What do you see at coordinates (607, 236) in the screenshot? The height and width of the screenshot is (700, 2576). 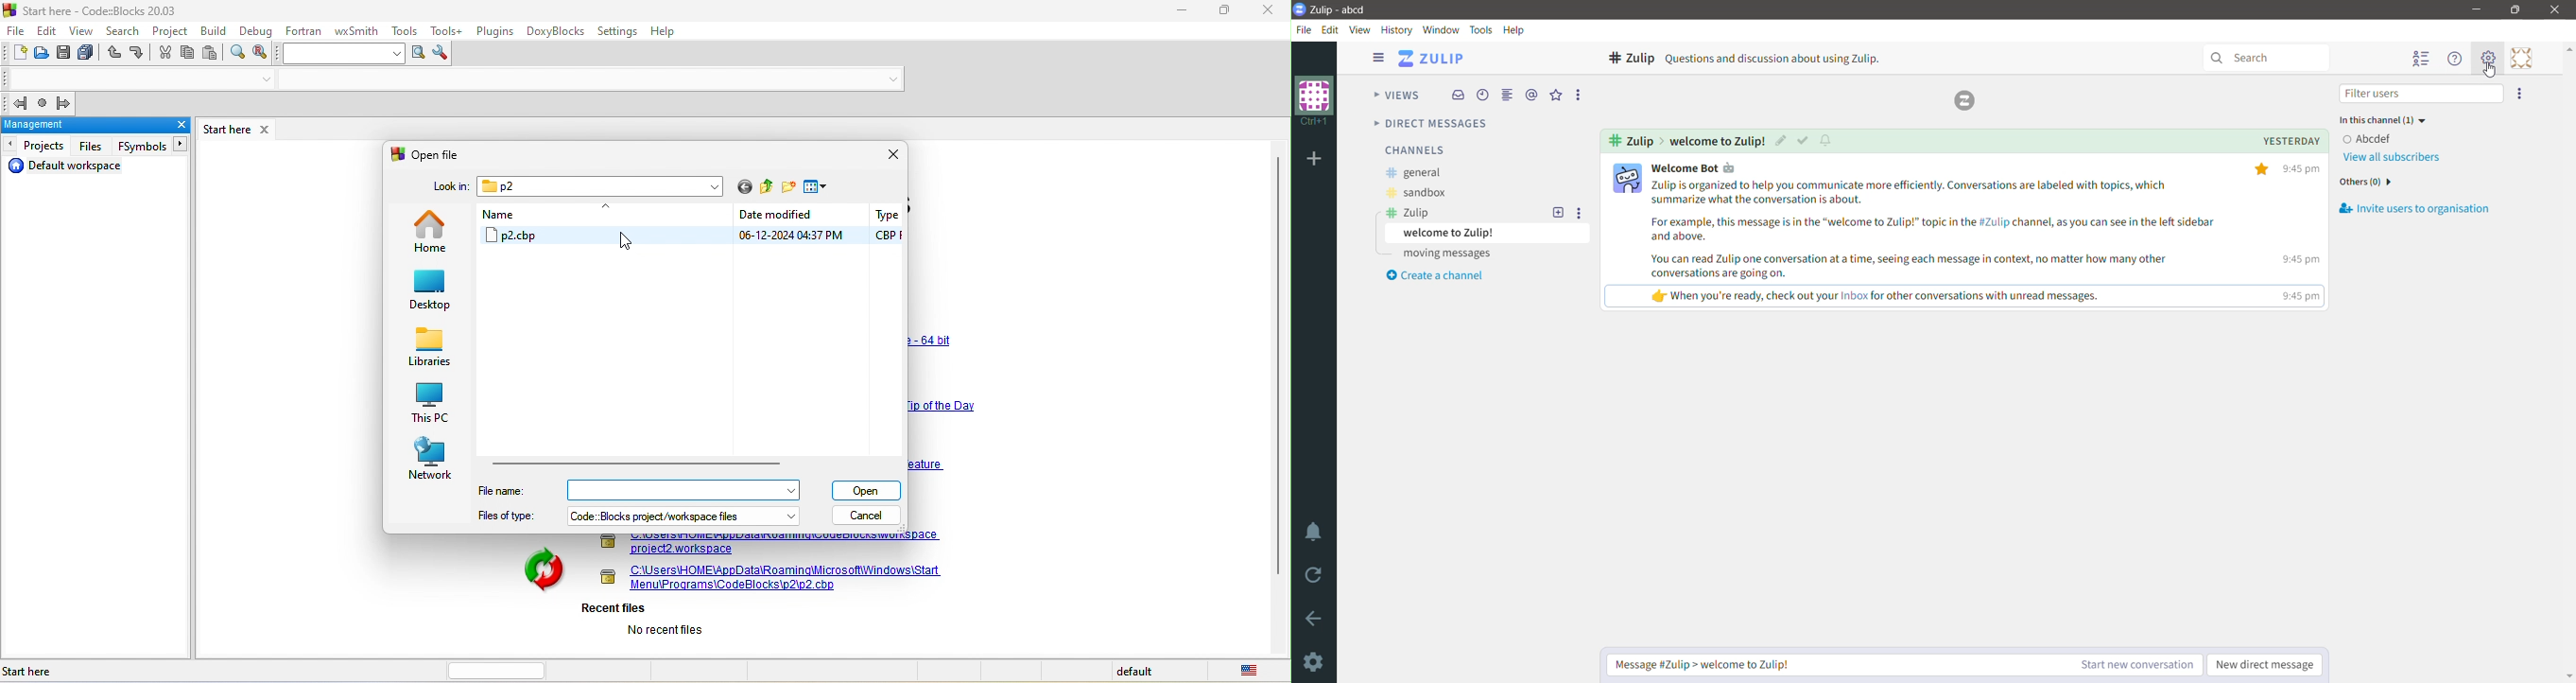 I see `p2 cbp` at bounding box center [607, 236].